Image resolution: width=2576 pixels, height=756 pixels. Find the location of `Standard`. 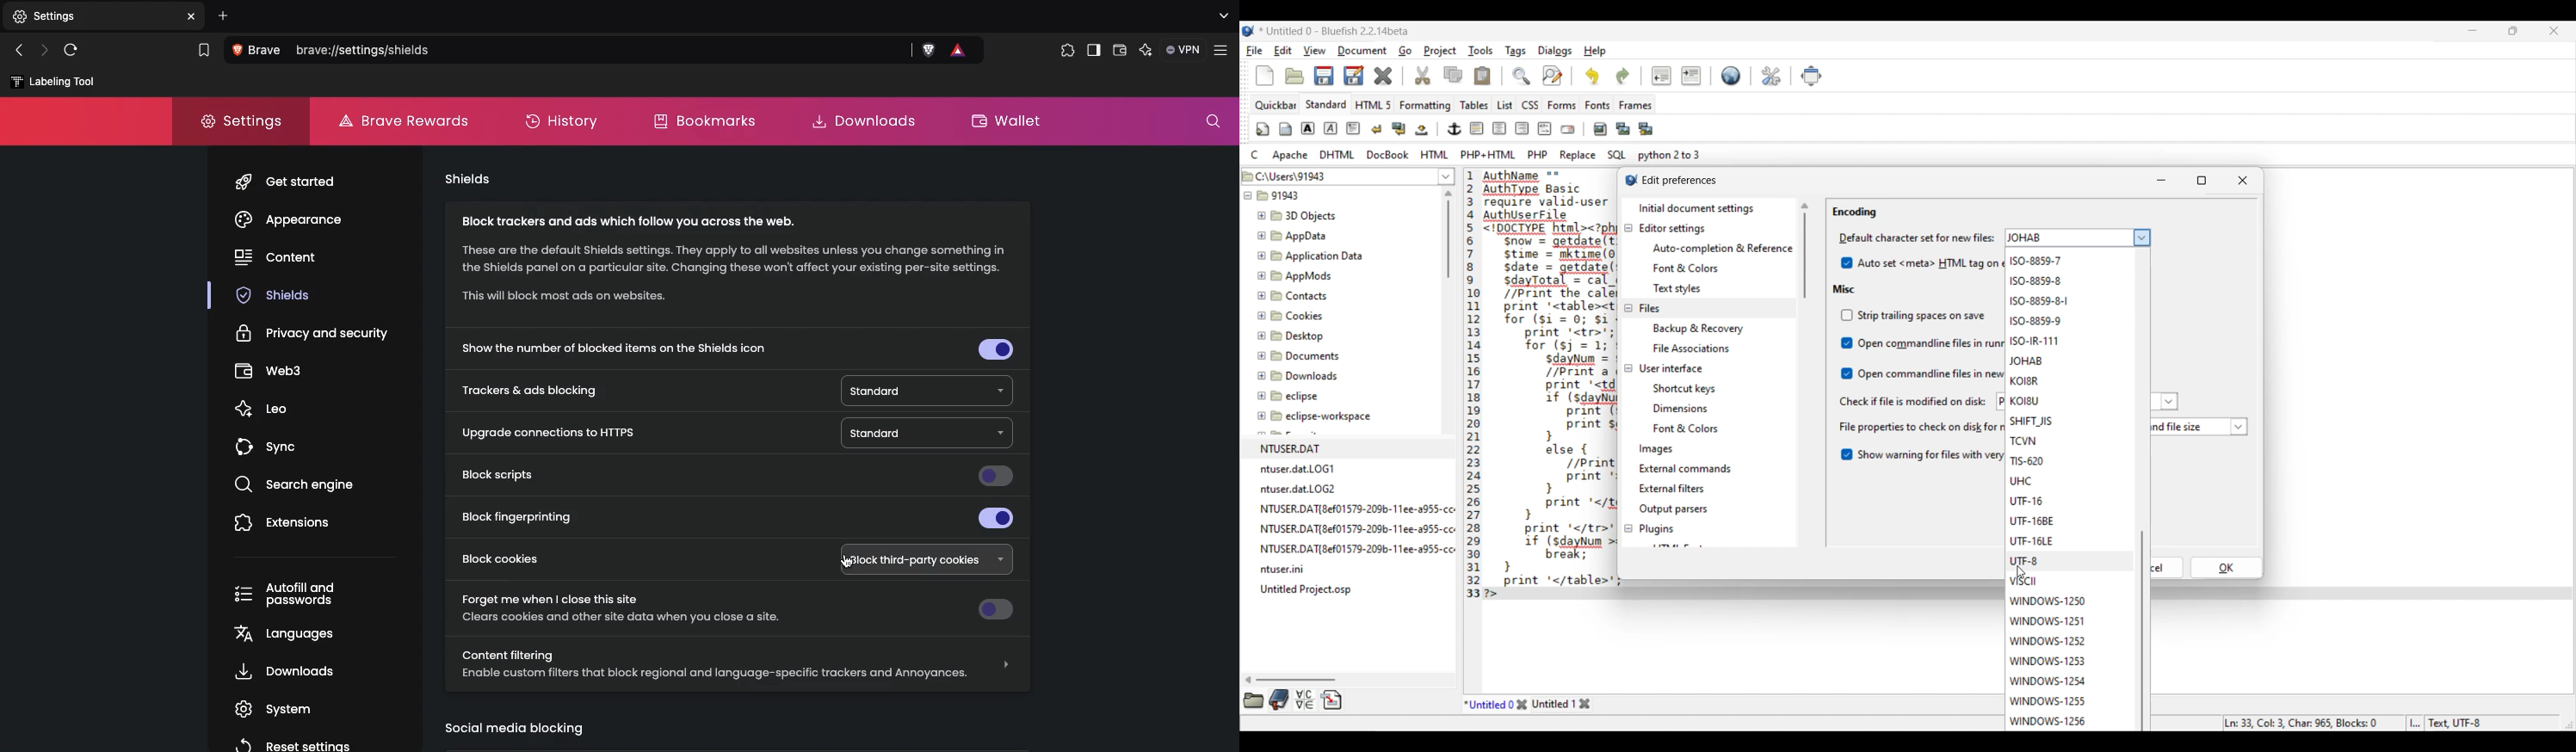

Standard is located at coordinates (1326, 104).